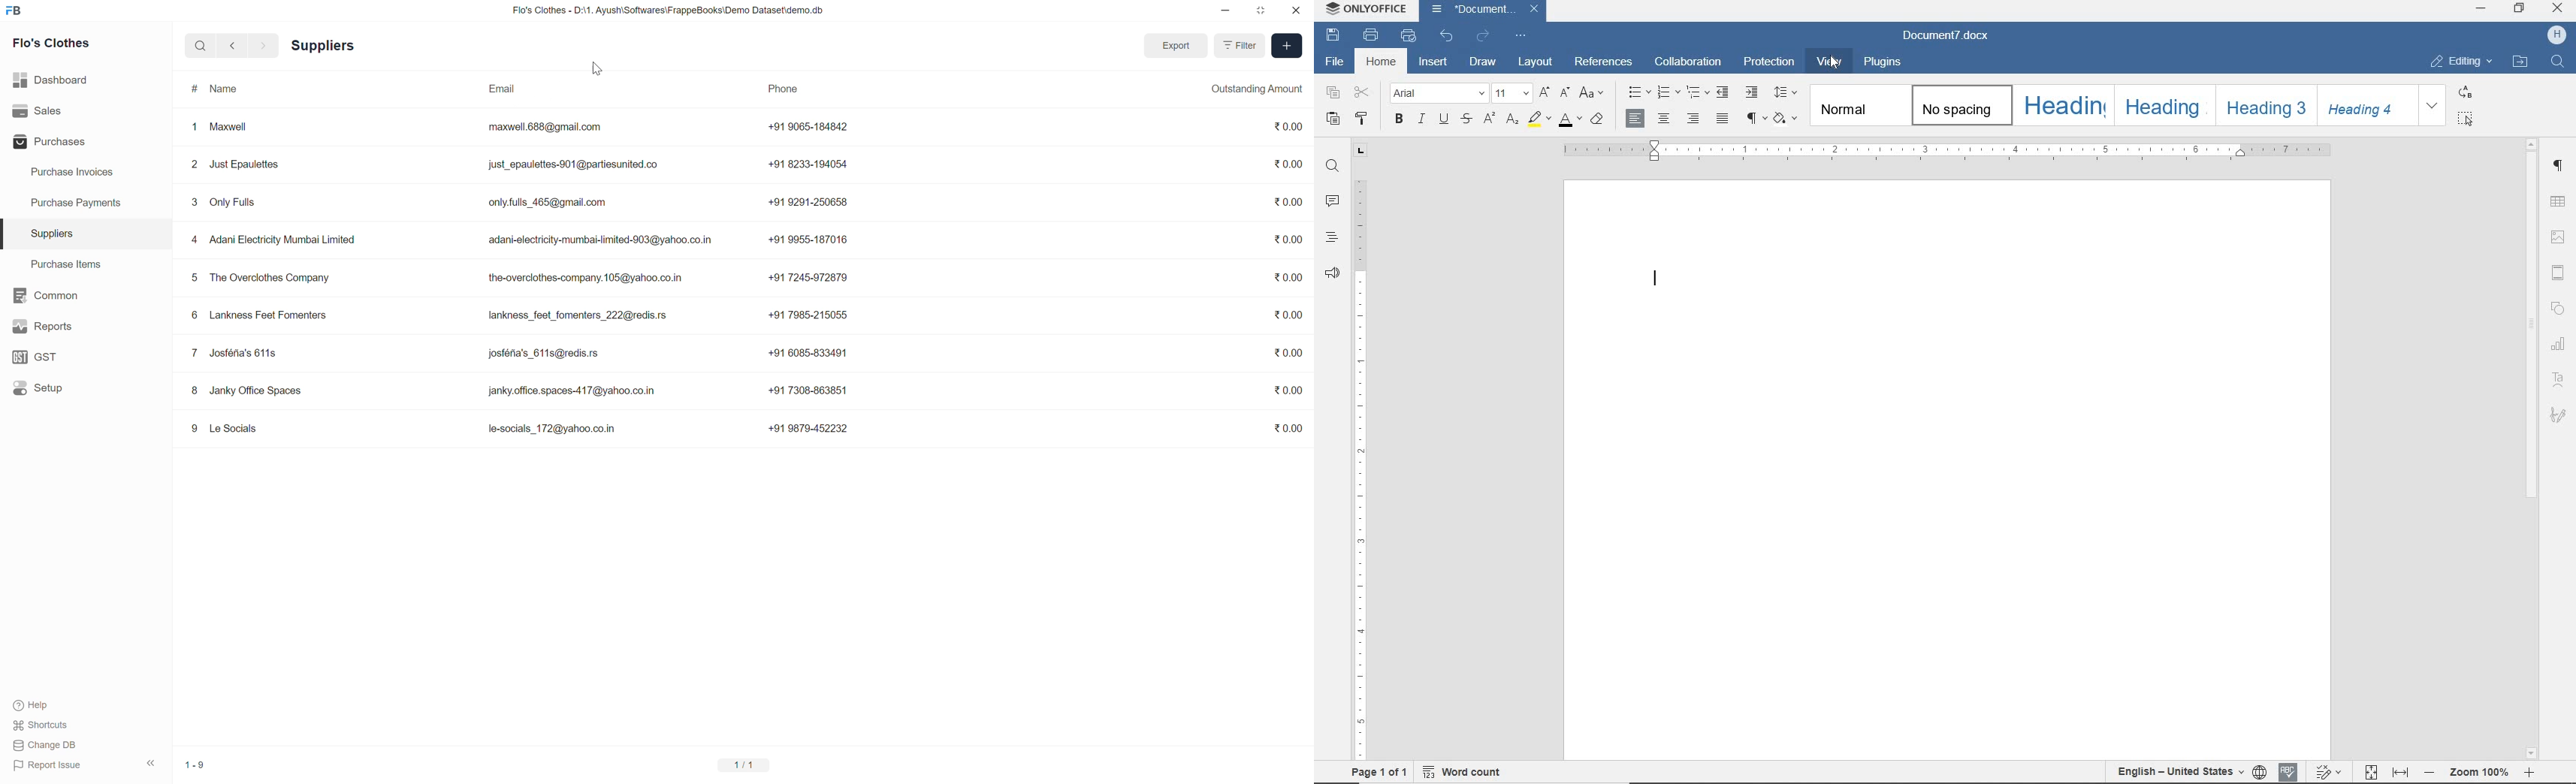 The image size is (2576, 784). Describe the element at coordinates (2061, 106) in the screenshot. I see `HEADING 4` at that location.